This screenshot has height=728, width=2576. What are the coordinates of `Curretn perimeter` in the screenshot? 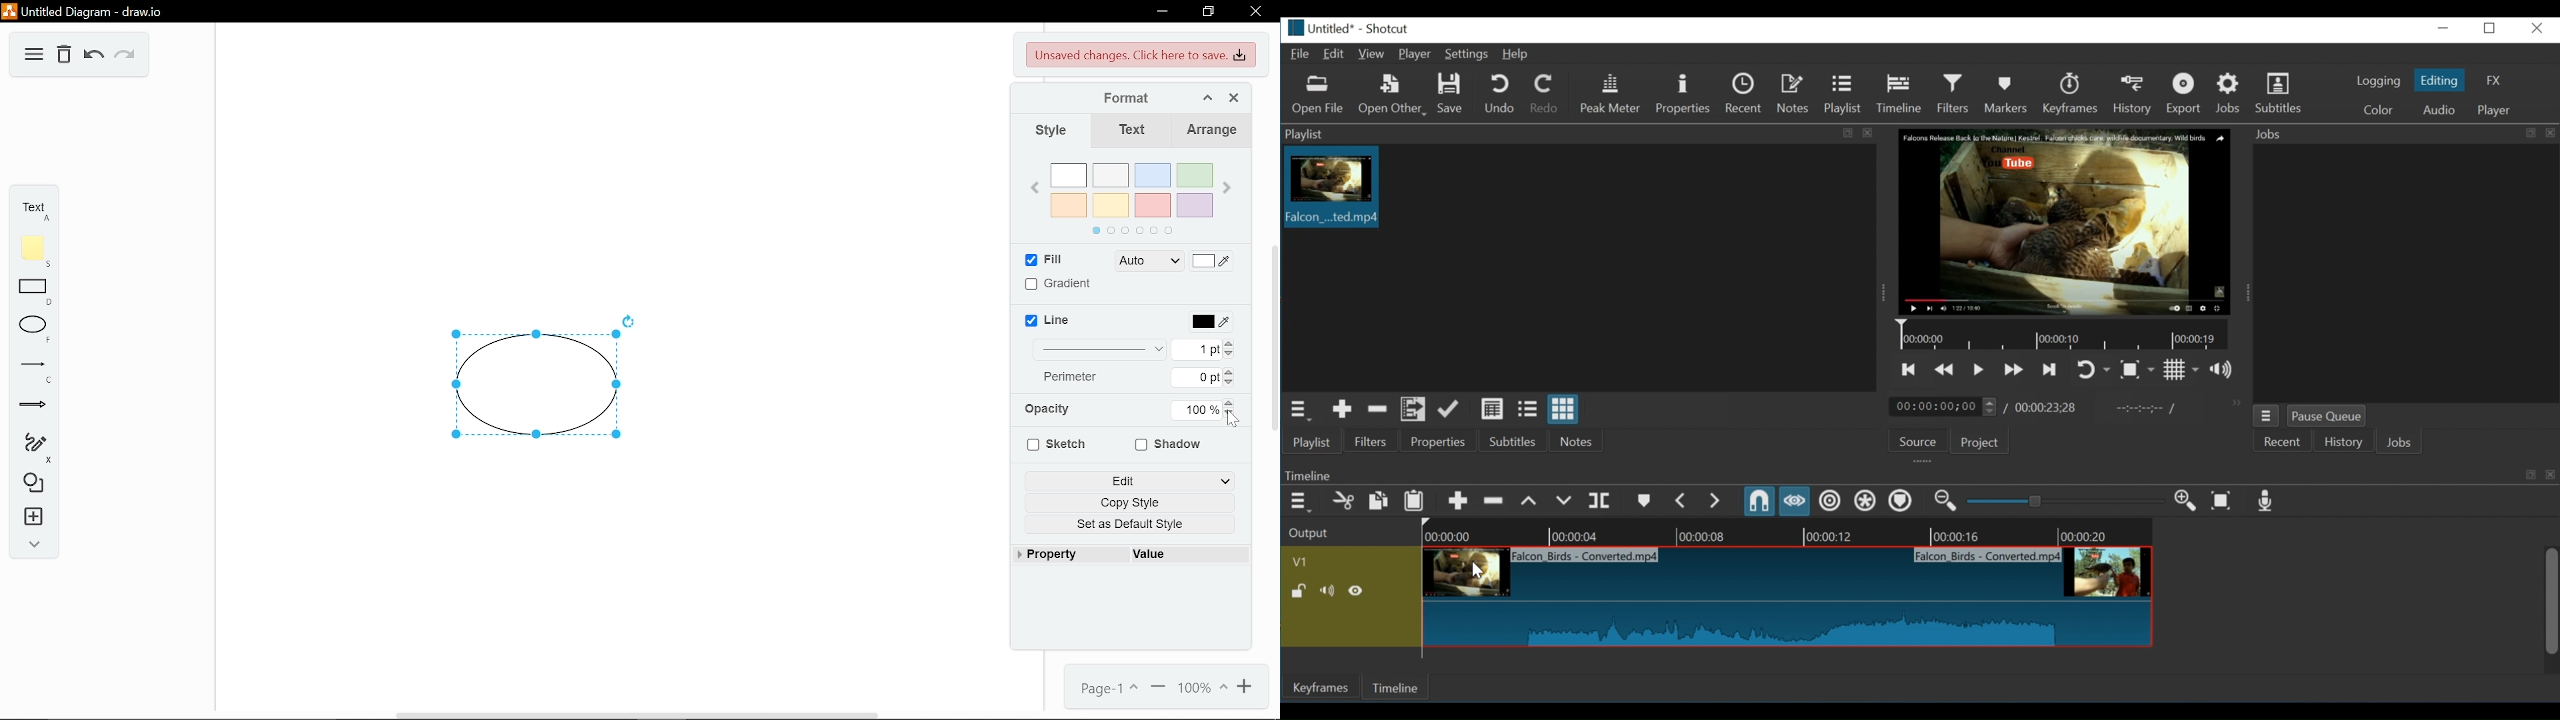 It's located at (1198, 378).